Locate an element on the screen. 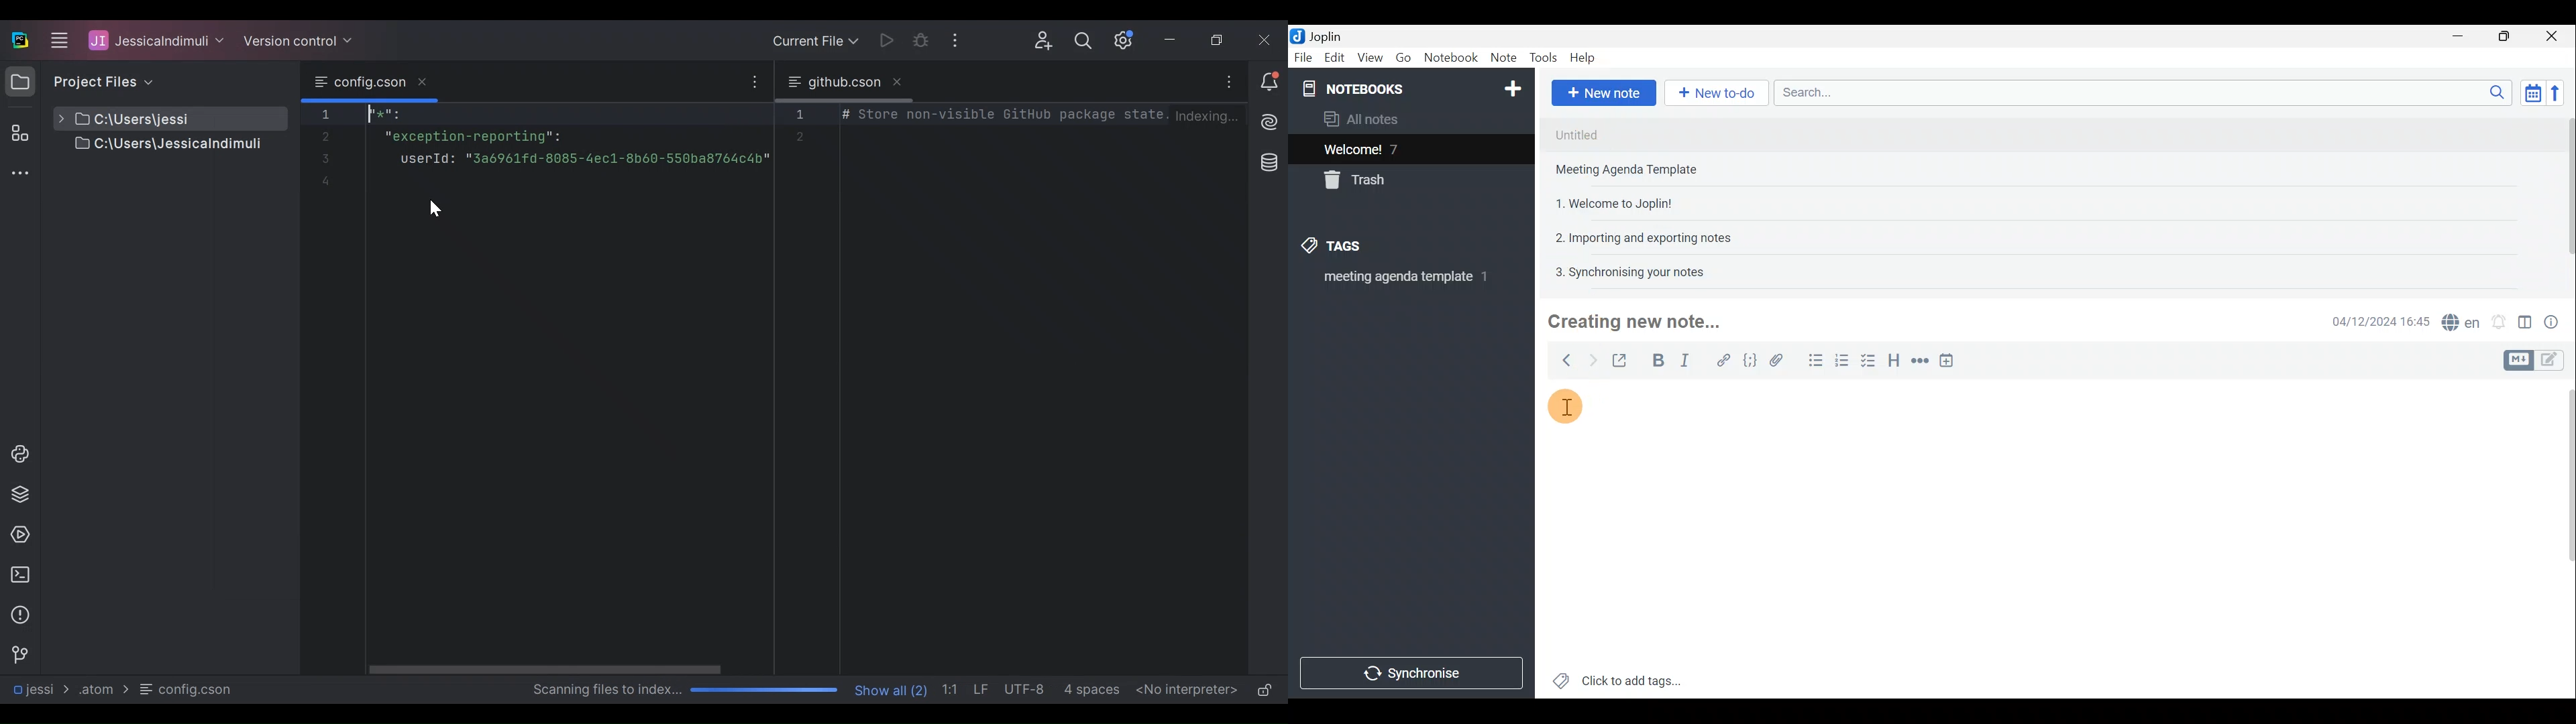 The height and width of the screenshot is (728, 2576). Reverse sort order is located at coordinates (2560, 92).